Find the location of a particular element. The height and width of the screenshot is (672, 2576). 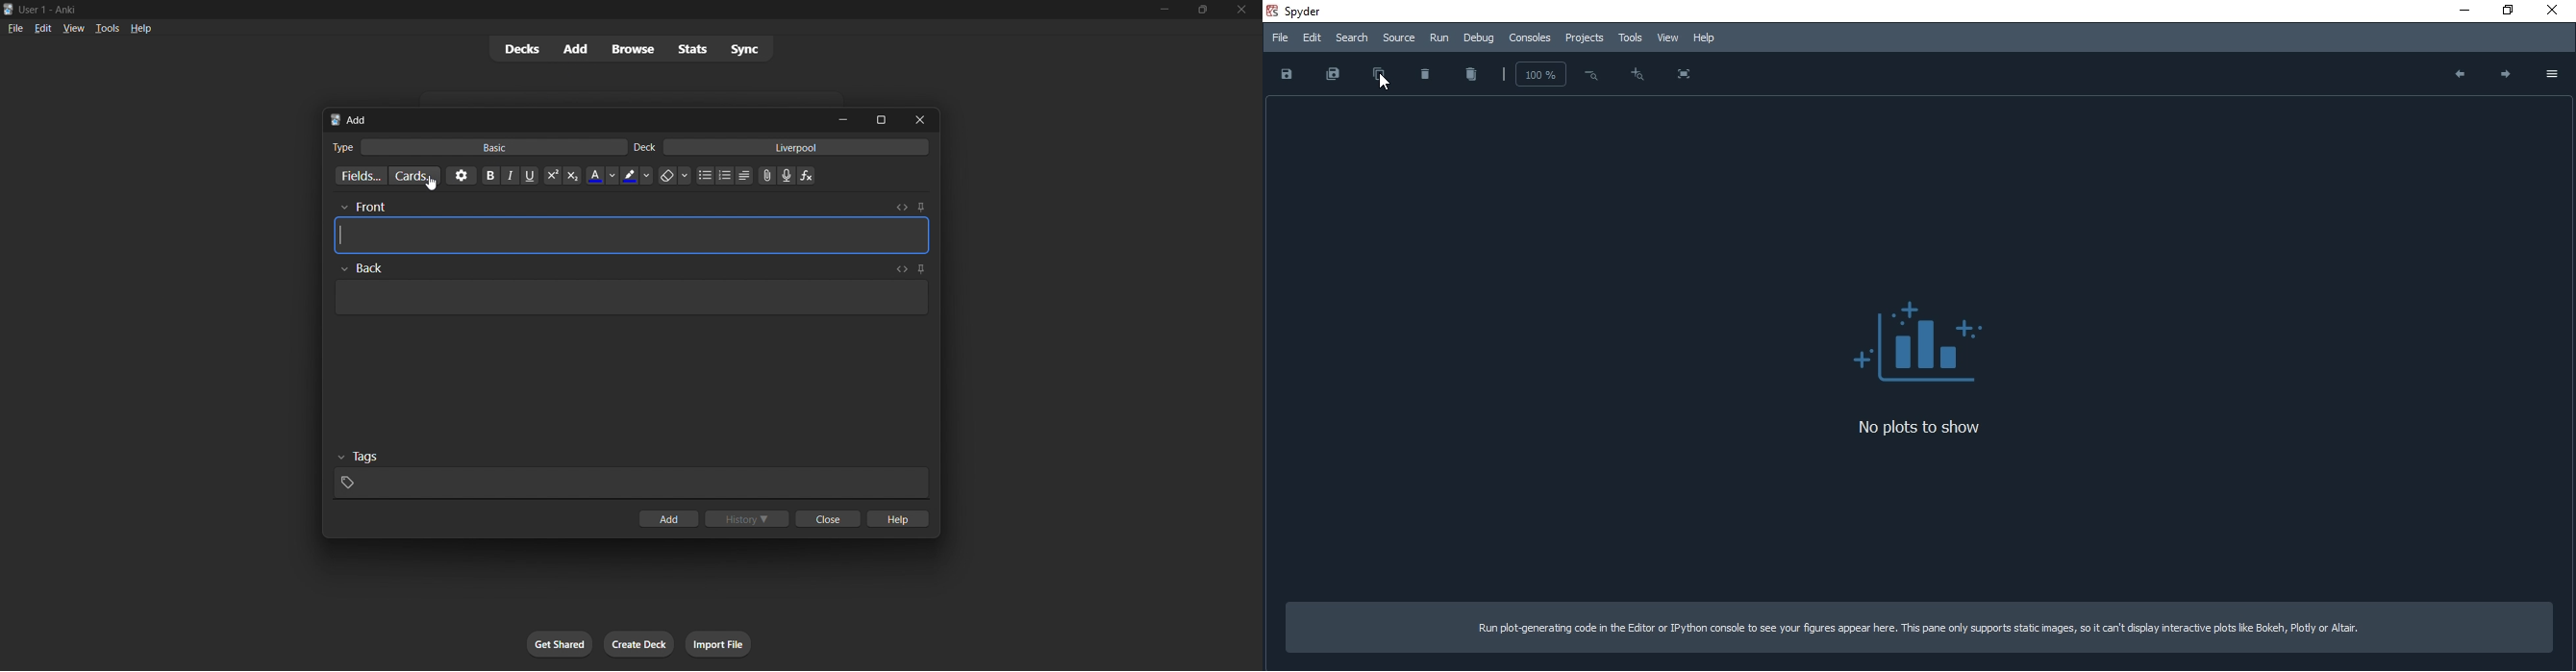

File  is located at coordinates (1281, 37).